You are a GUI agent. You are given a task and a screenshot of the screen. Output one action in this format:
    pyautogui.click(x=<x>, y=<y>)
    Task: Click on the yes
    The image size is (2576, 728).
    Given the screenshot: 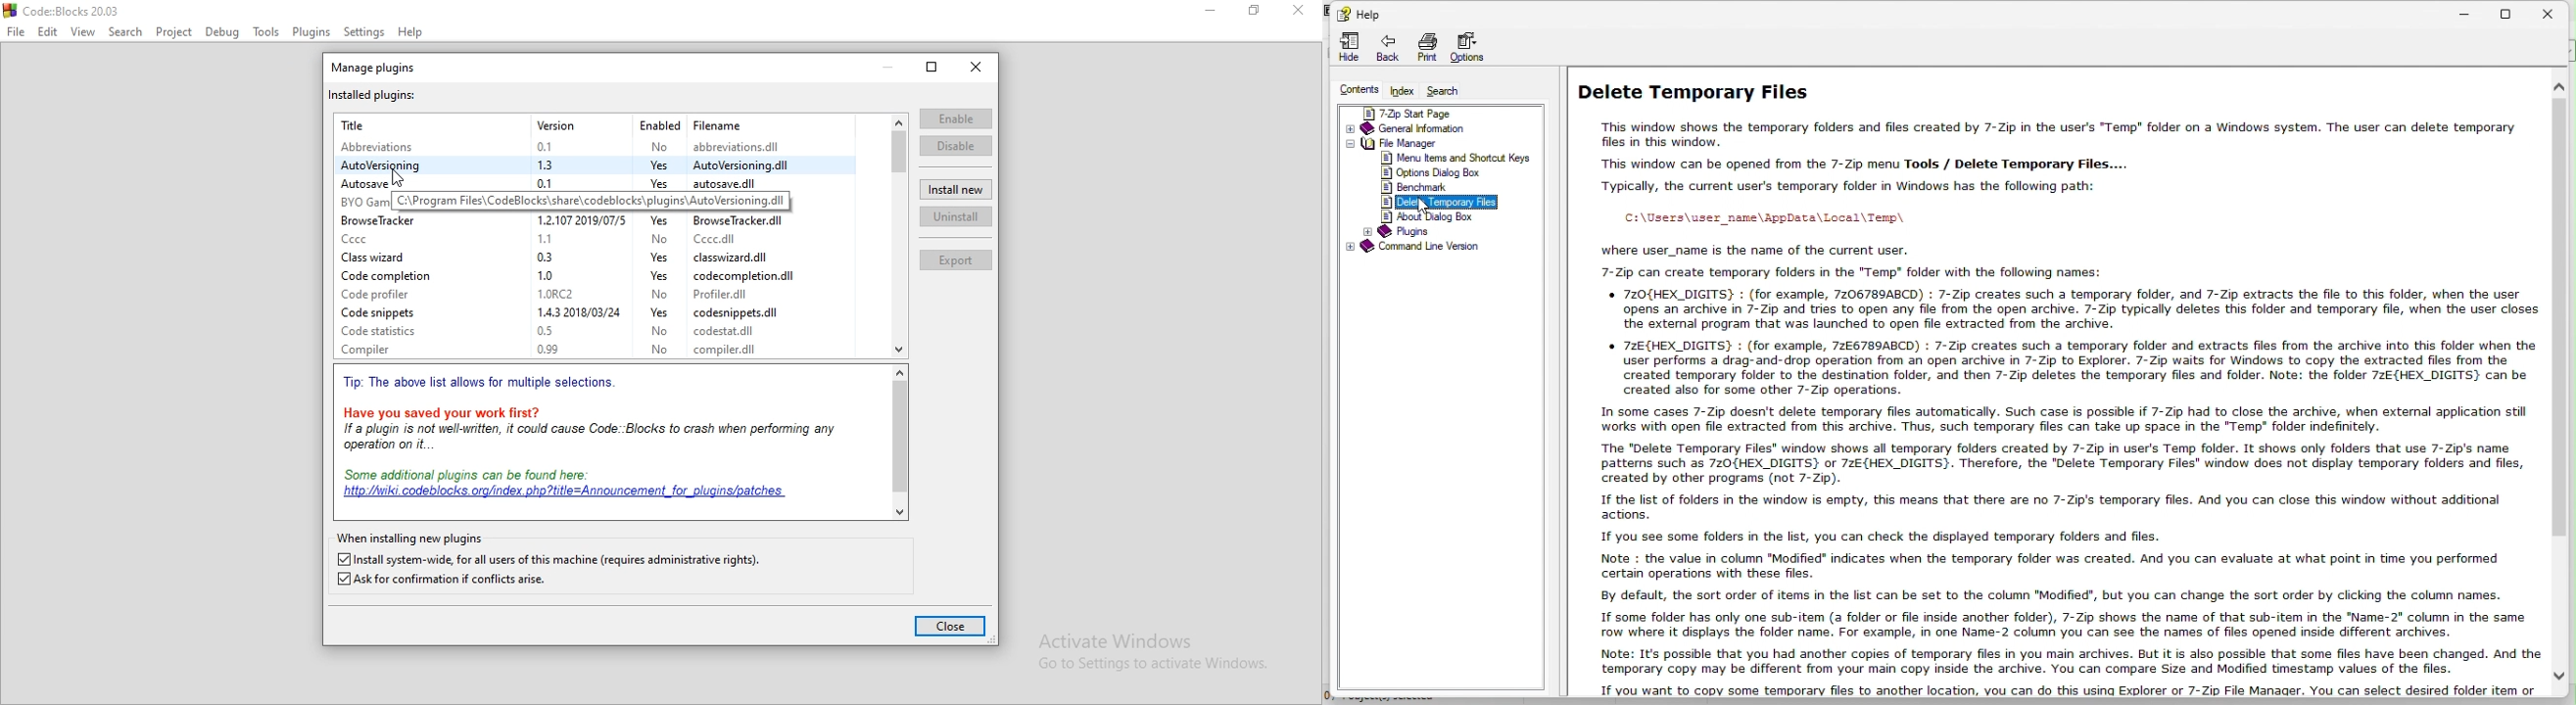 What is the action you would take?
    pyautogui.click(x=658, y=278)
    